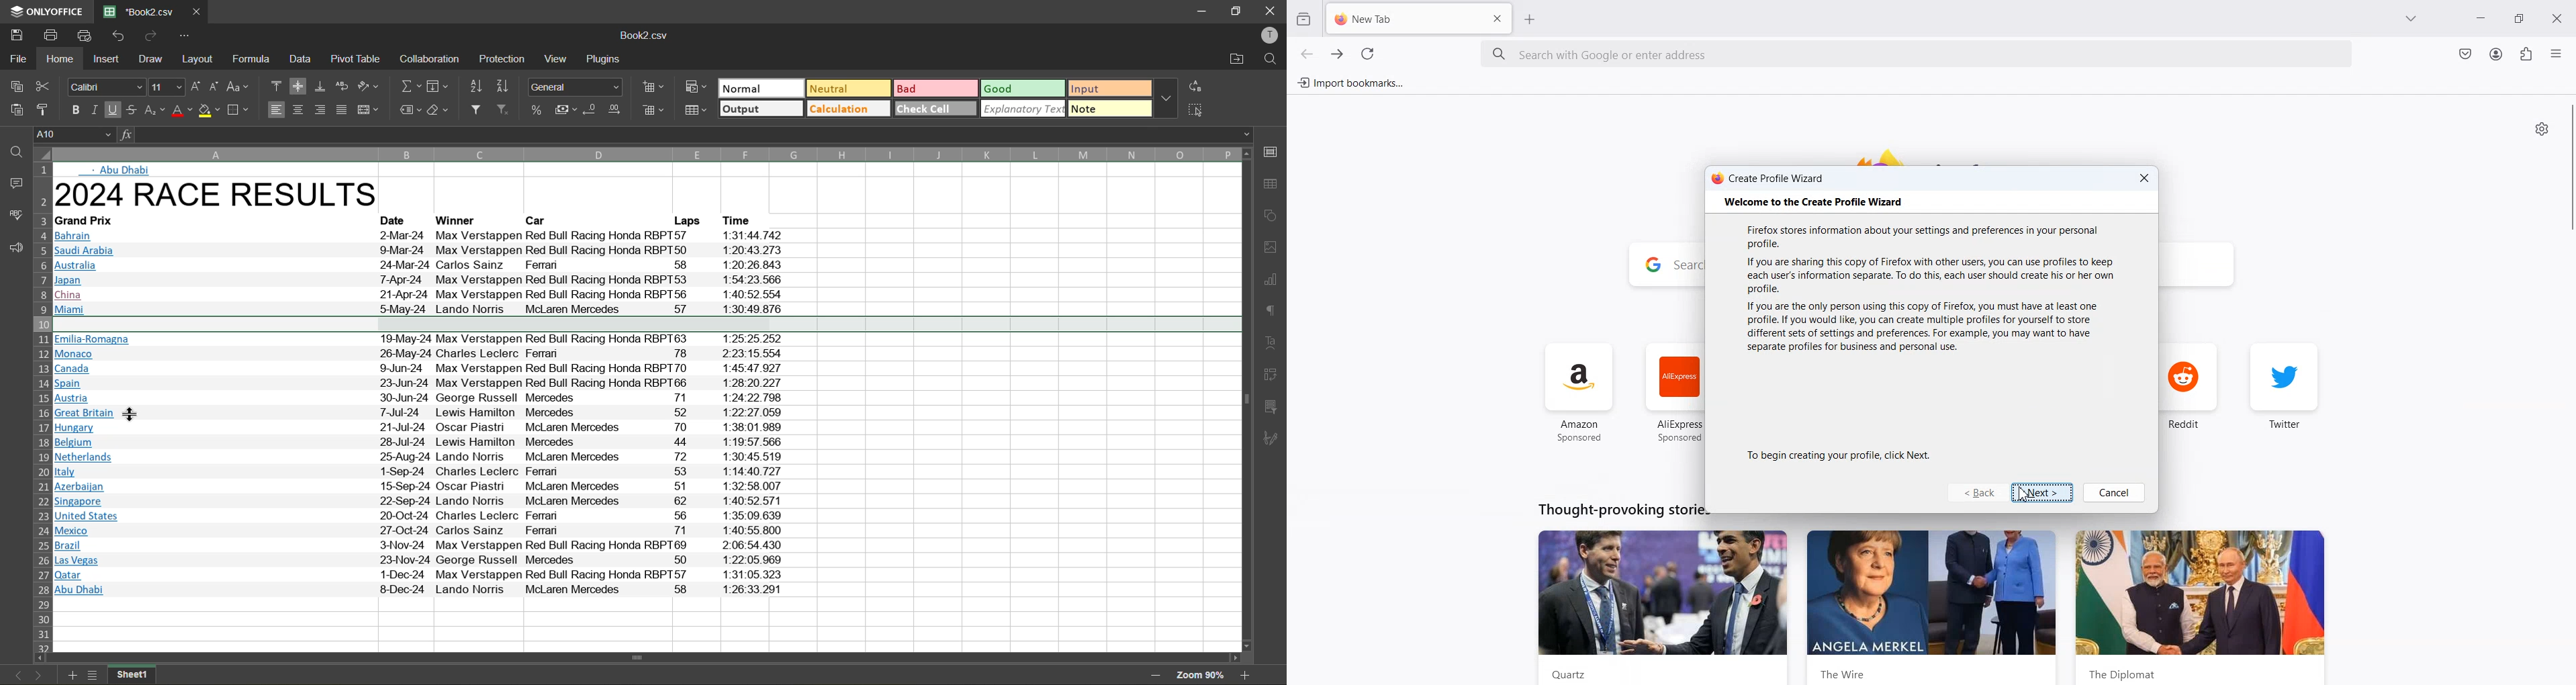 The height and width of the screenshot is (700, 2576). I want to click on 2024 RACE RESULTS, so click(221, 196).